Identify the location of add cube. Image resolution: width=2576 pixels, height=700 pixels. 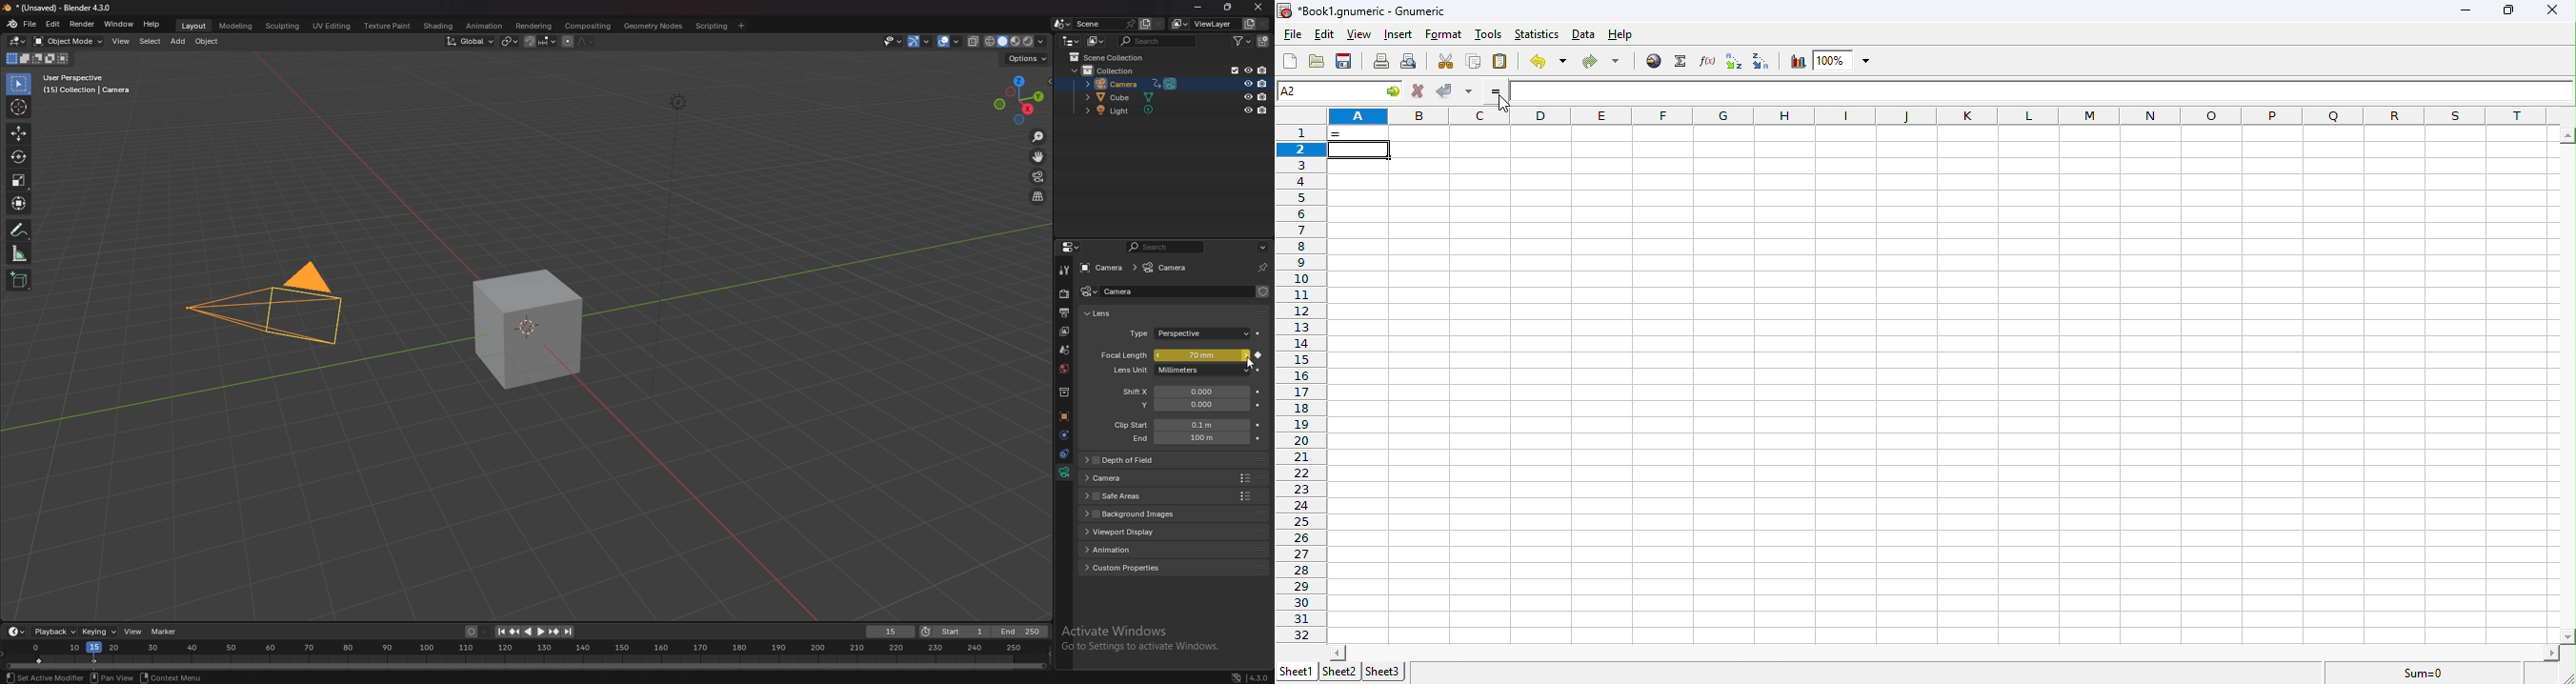
(17, 280).